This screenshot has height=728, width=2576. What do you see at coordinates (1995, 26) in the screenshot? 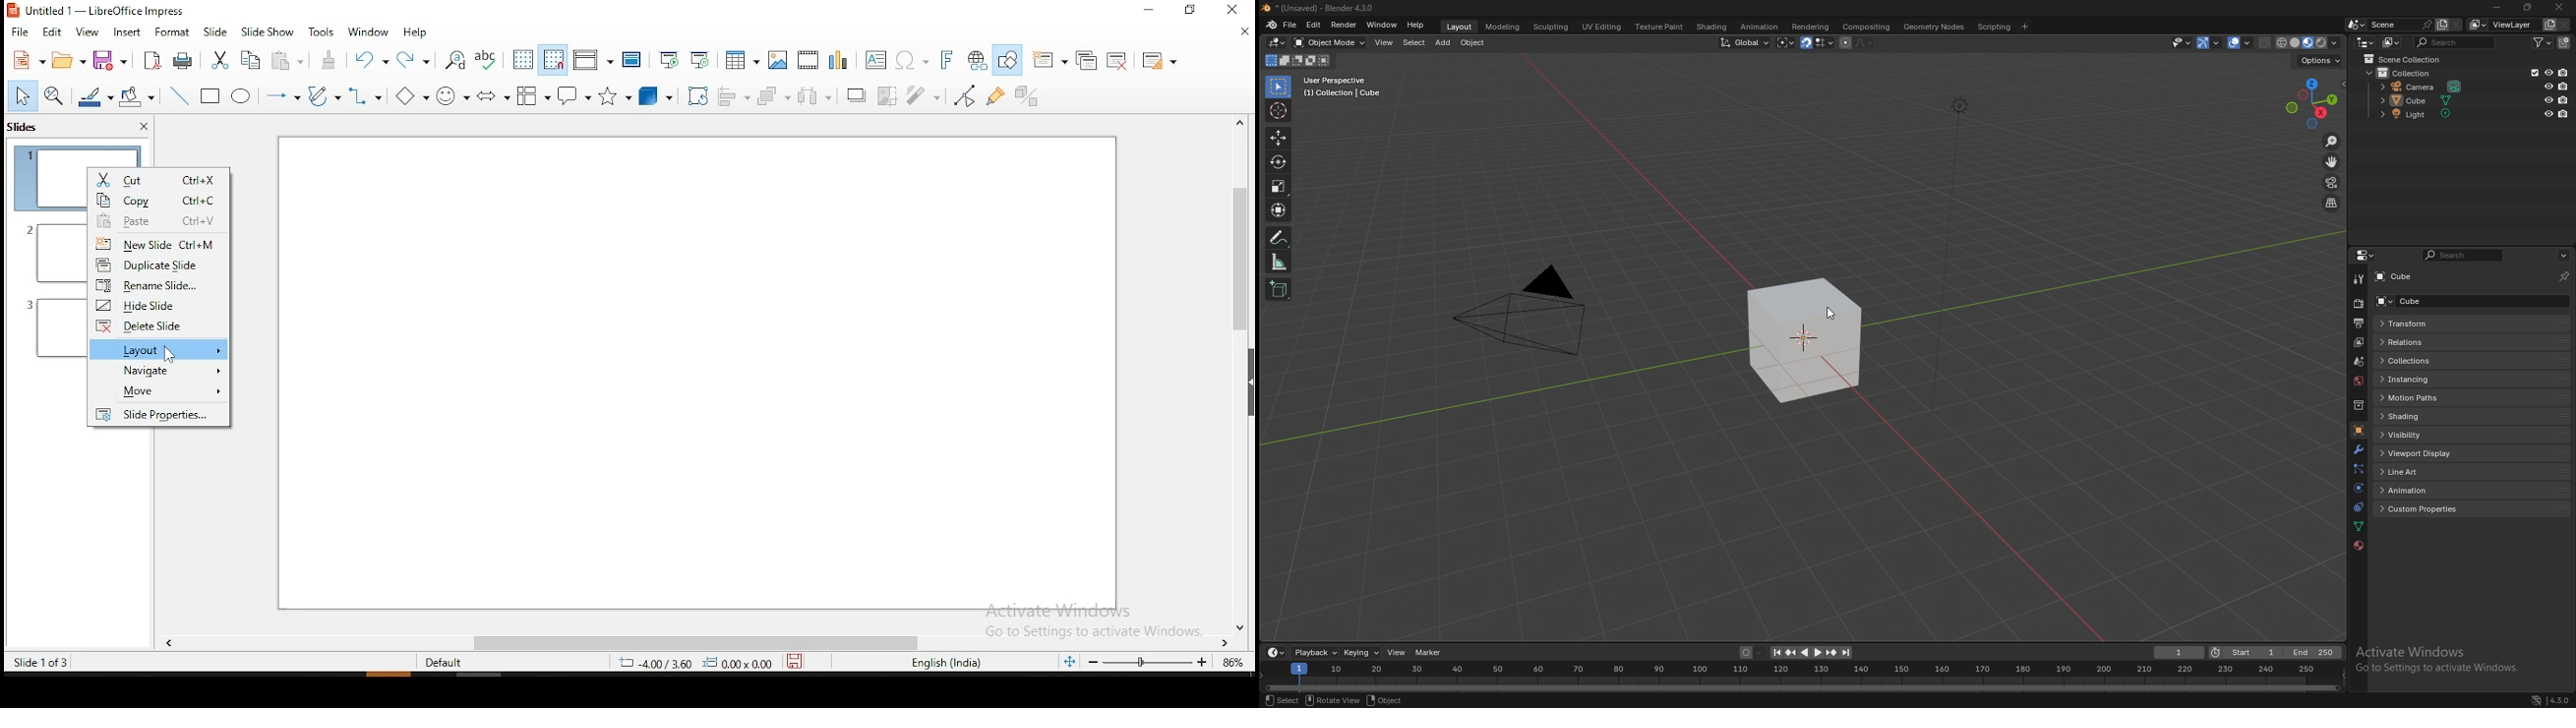
I see `scripting` at bounding box center [1995, 26].